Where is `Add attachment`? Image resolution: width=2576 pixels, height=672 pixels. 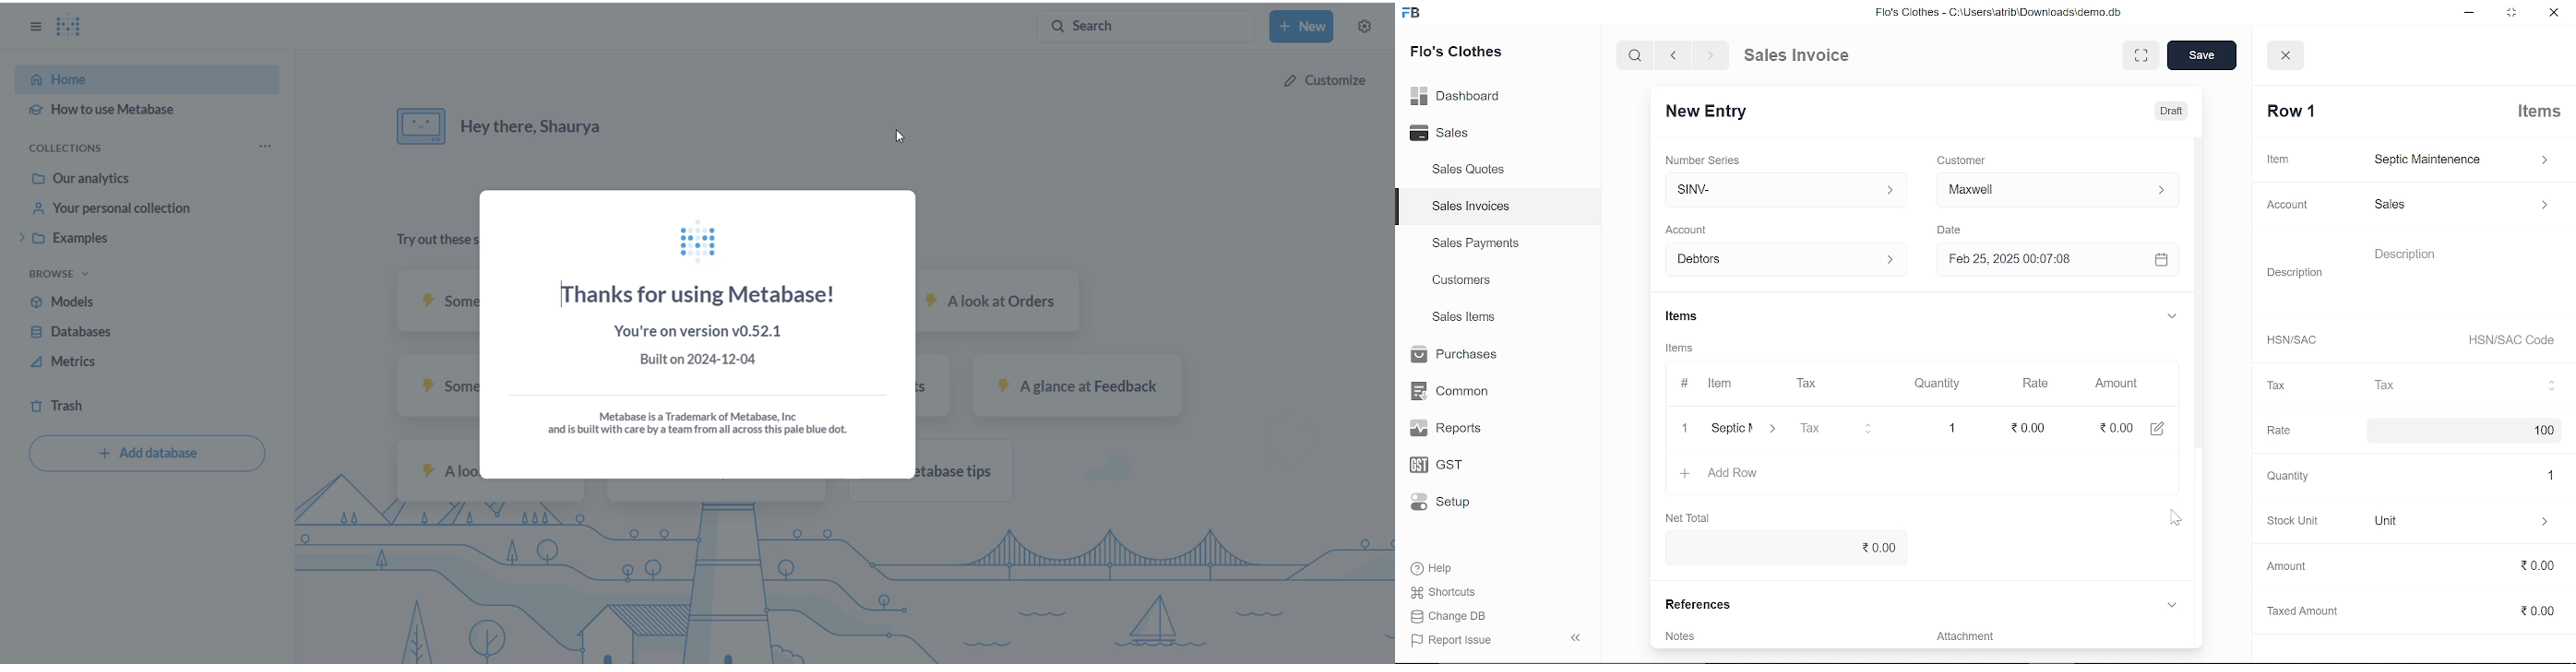
Add attachment is located at coordinates (2055, 634).